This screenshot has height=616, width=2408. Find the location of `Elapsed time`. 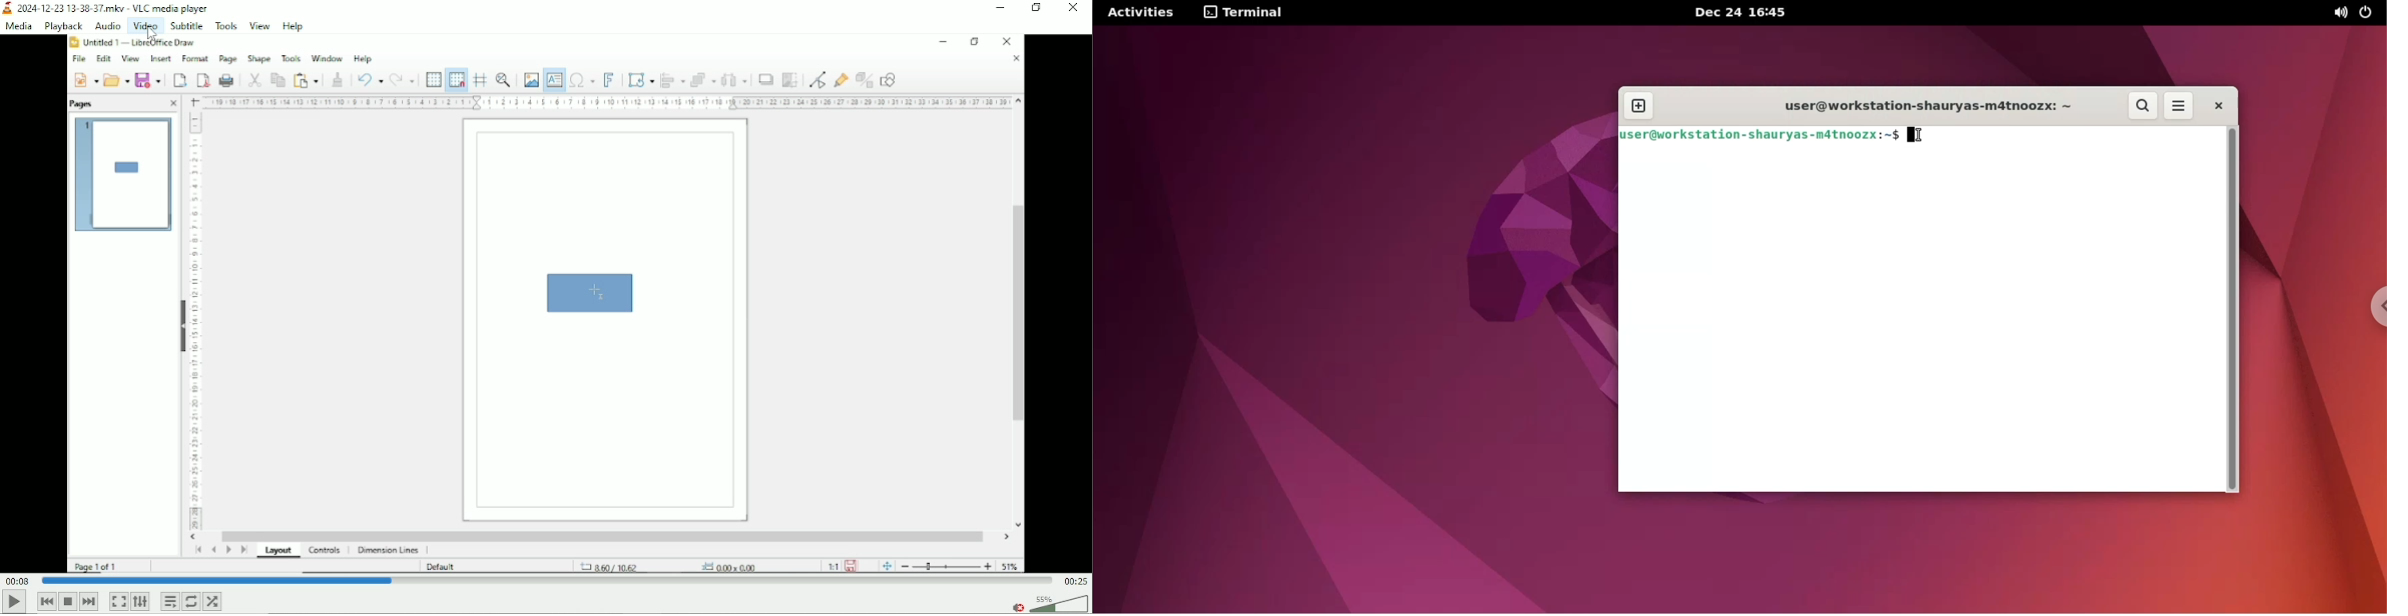

Elapsed time is located at coordinates (17, 579).